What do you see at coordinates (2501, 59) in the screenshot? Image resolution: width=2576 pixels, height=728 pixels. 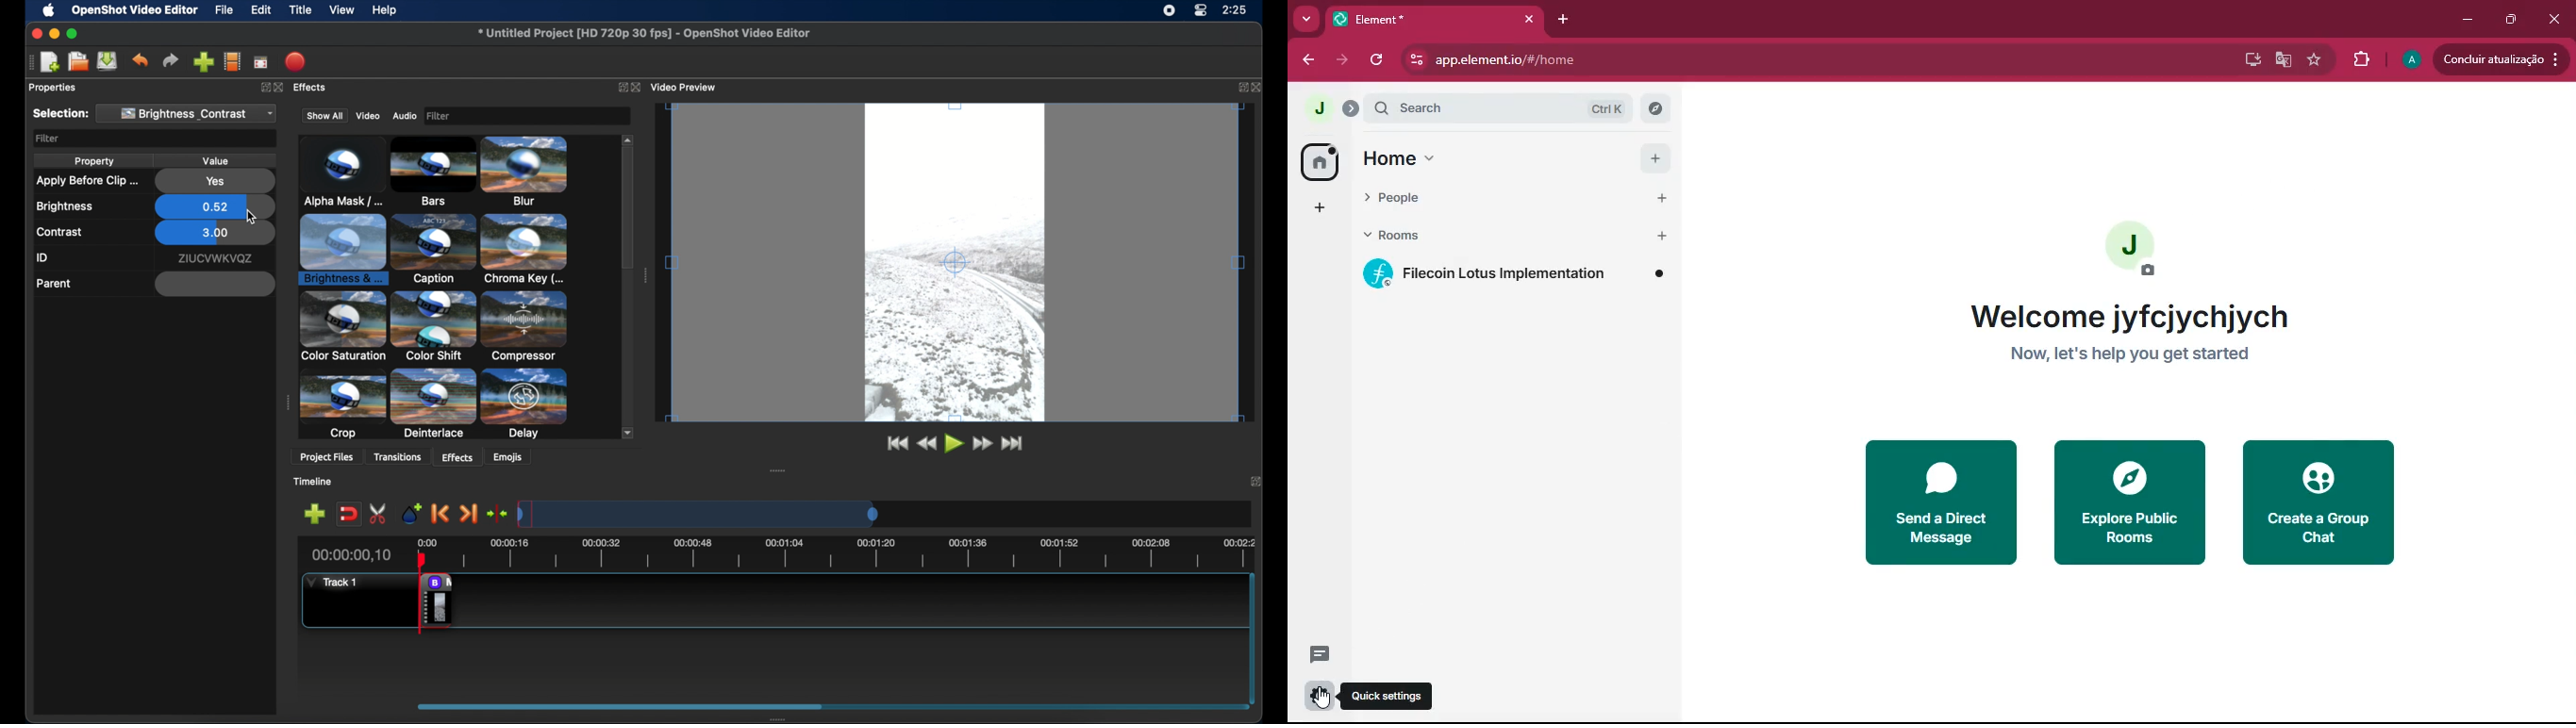 I see `update` at bounding box center [2501, 59].